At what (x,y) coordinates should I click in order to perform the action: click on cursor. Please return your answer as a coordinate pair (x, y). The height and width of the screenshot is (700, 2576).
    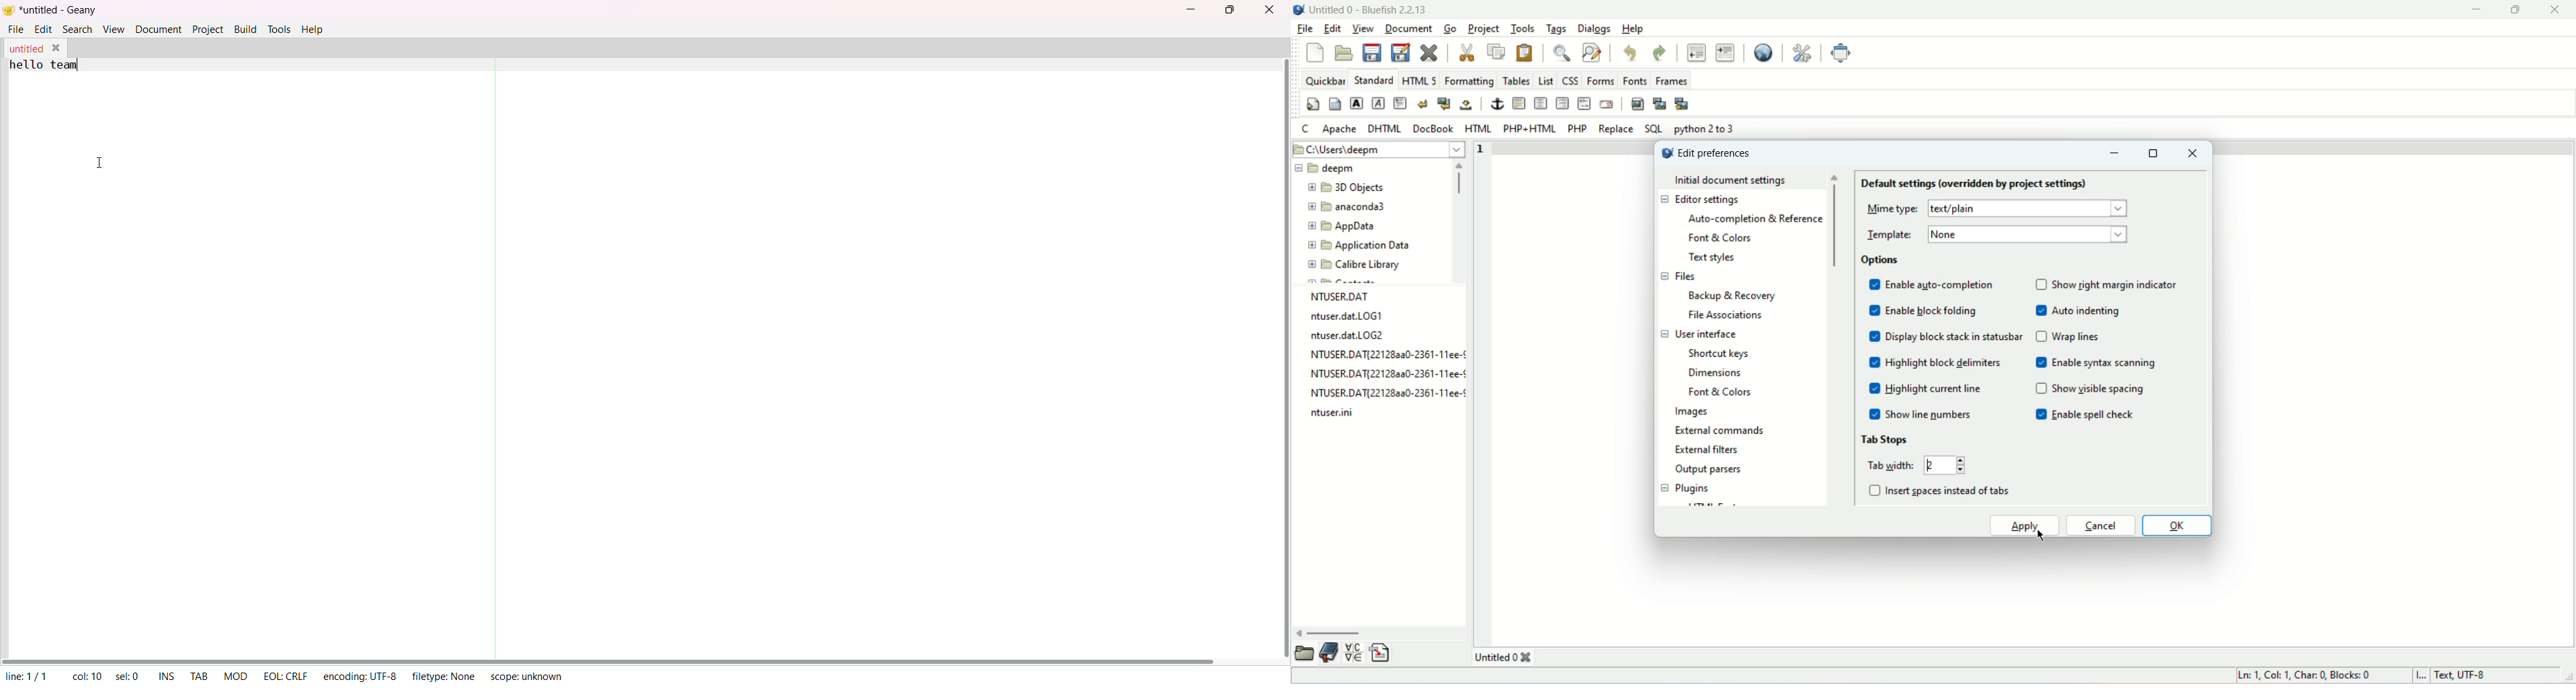
    Looking at the image, I should click on (2043, 533).